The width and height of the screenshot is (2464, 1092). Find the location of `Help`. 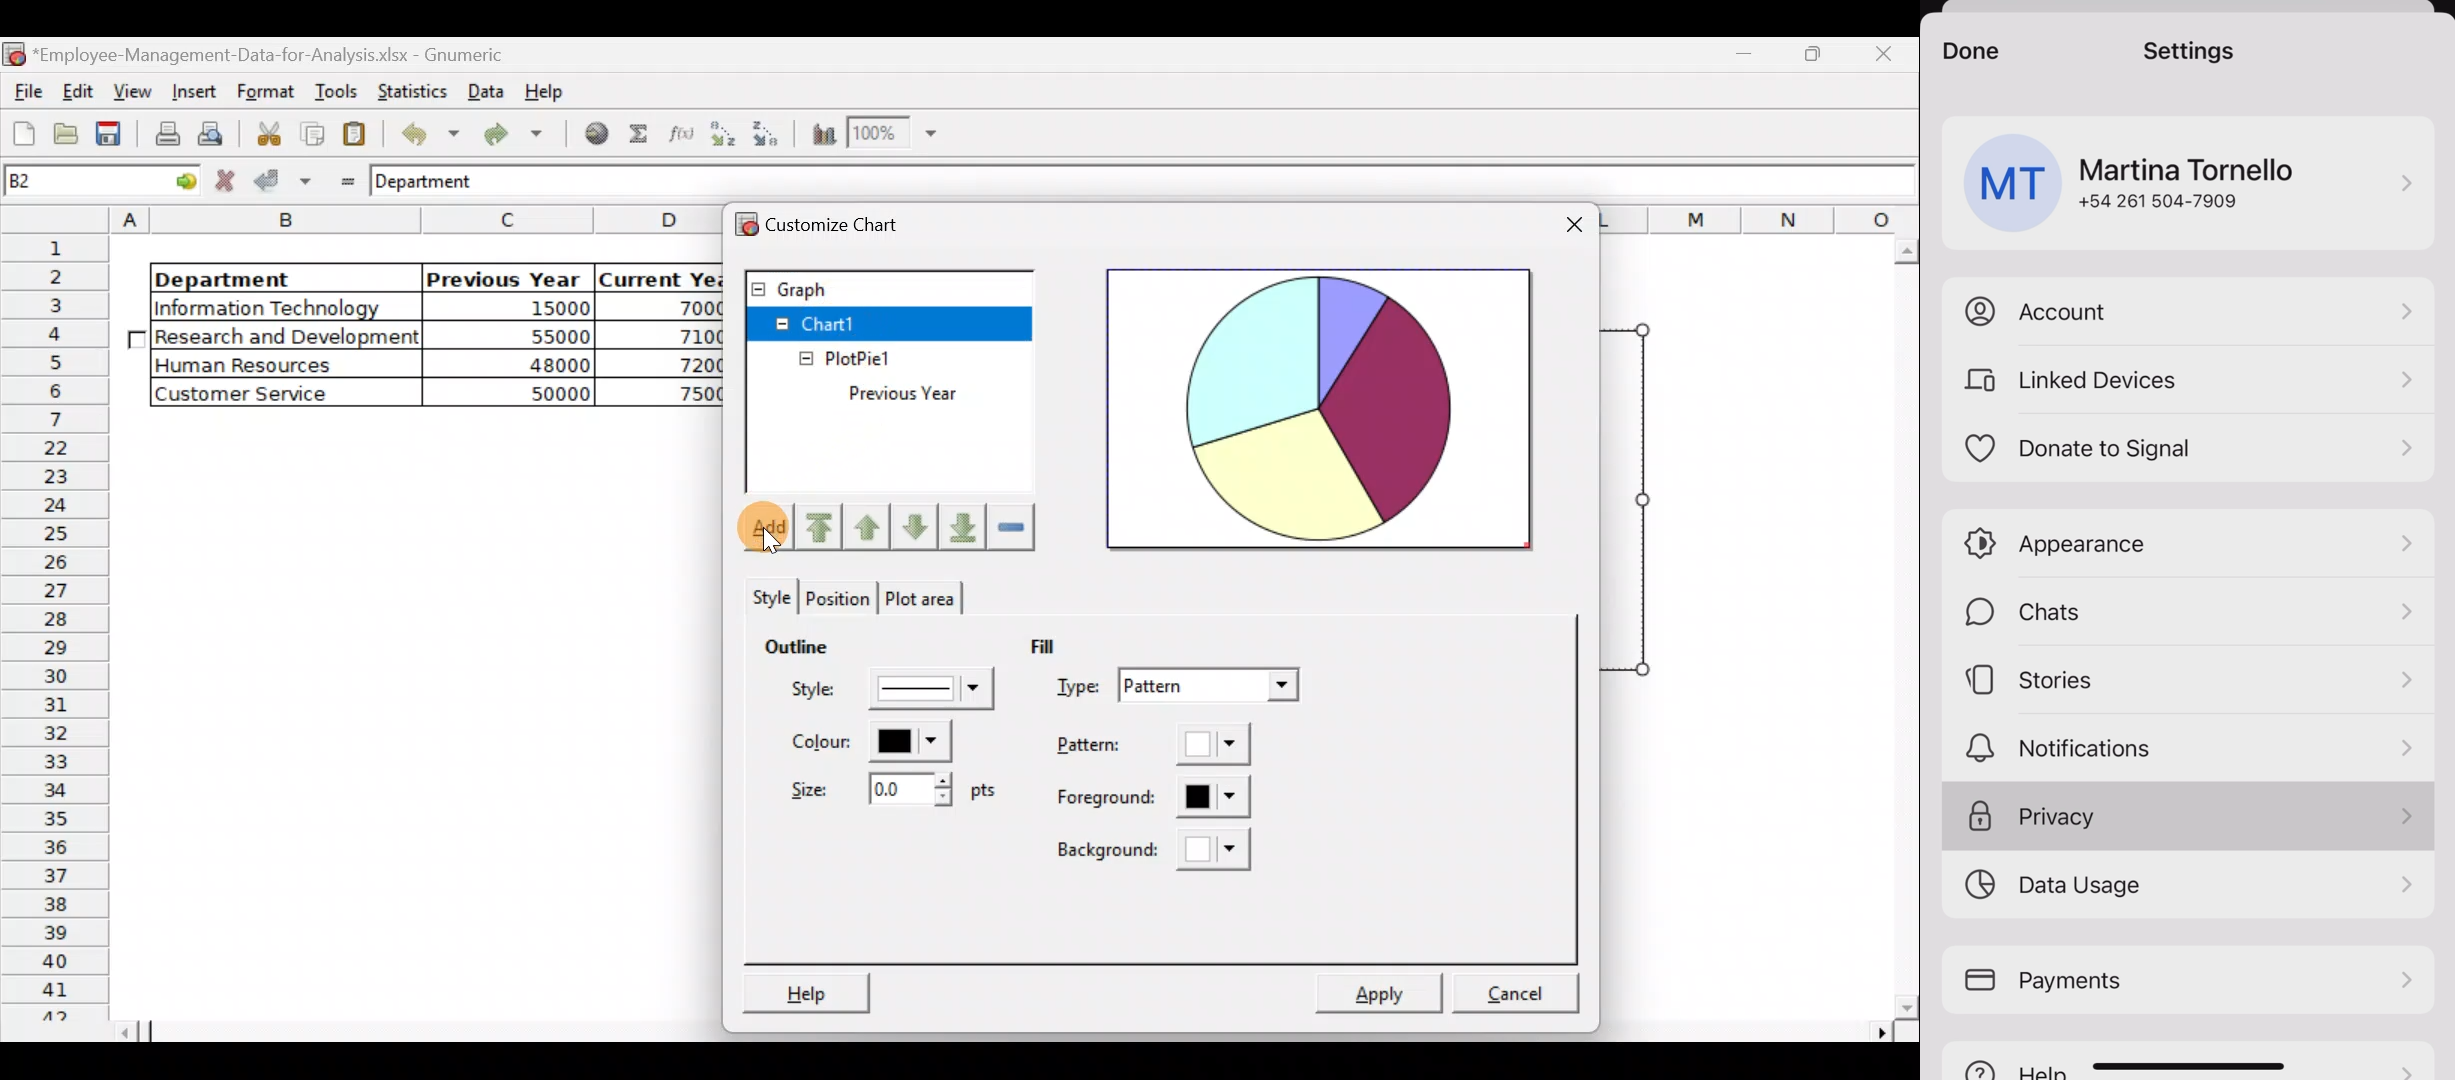

Help is located at coordinates (548, 96).